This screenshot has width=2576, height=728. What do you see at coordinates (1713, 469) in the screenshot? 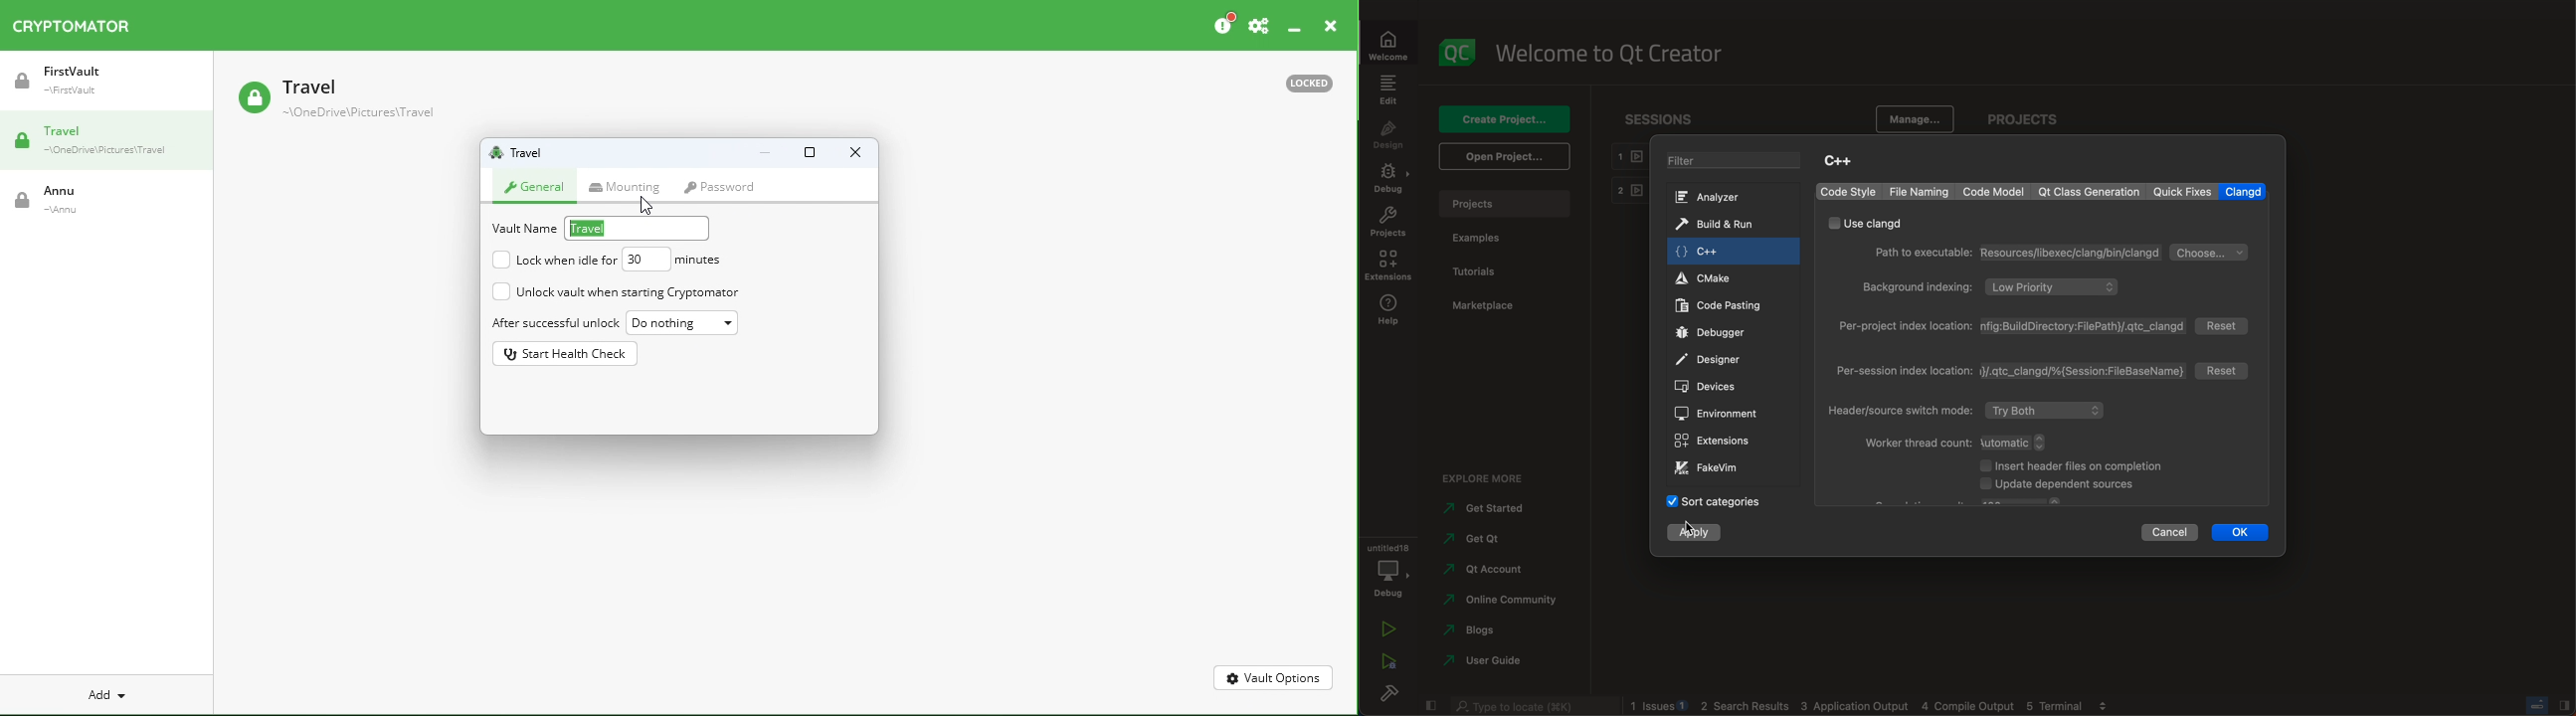
I see `cmake` at bounding box center [1713, 469].